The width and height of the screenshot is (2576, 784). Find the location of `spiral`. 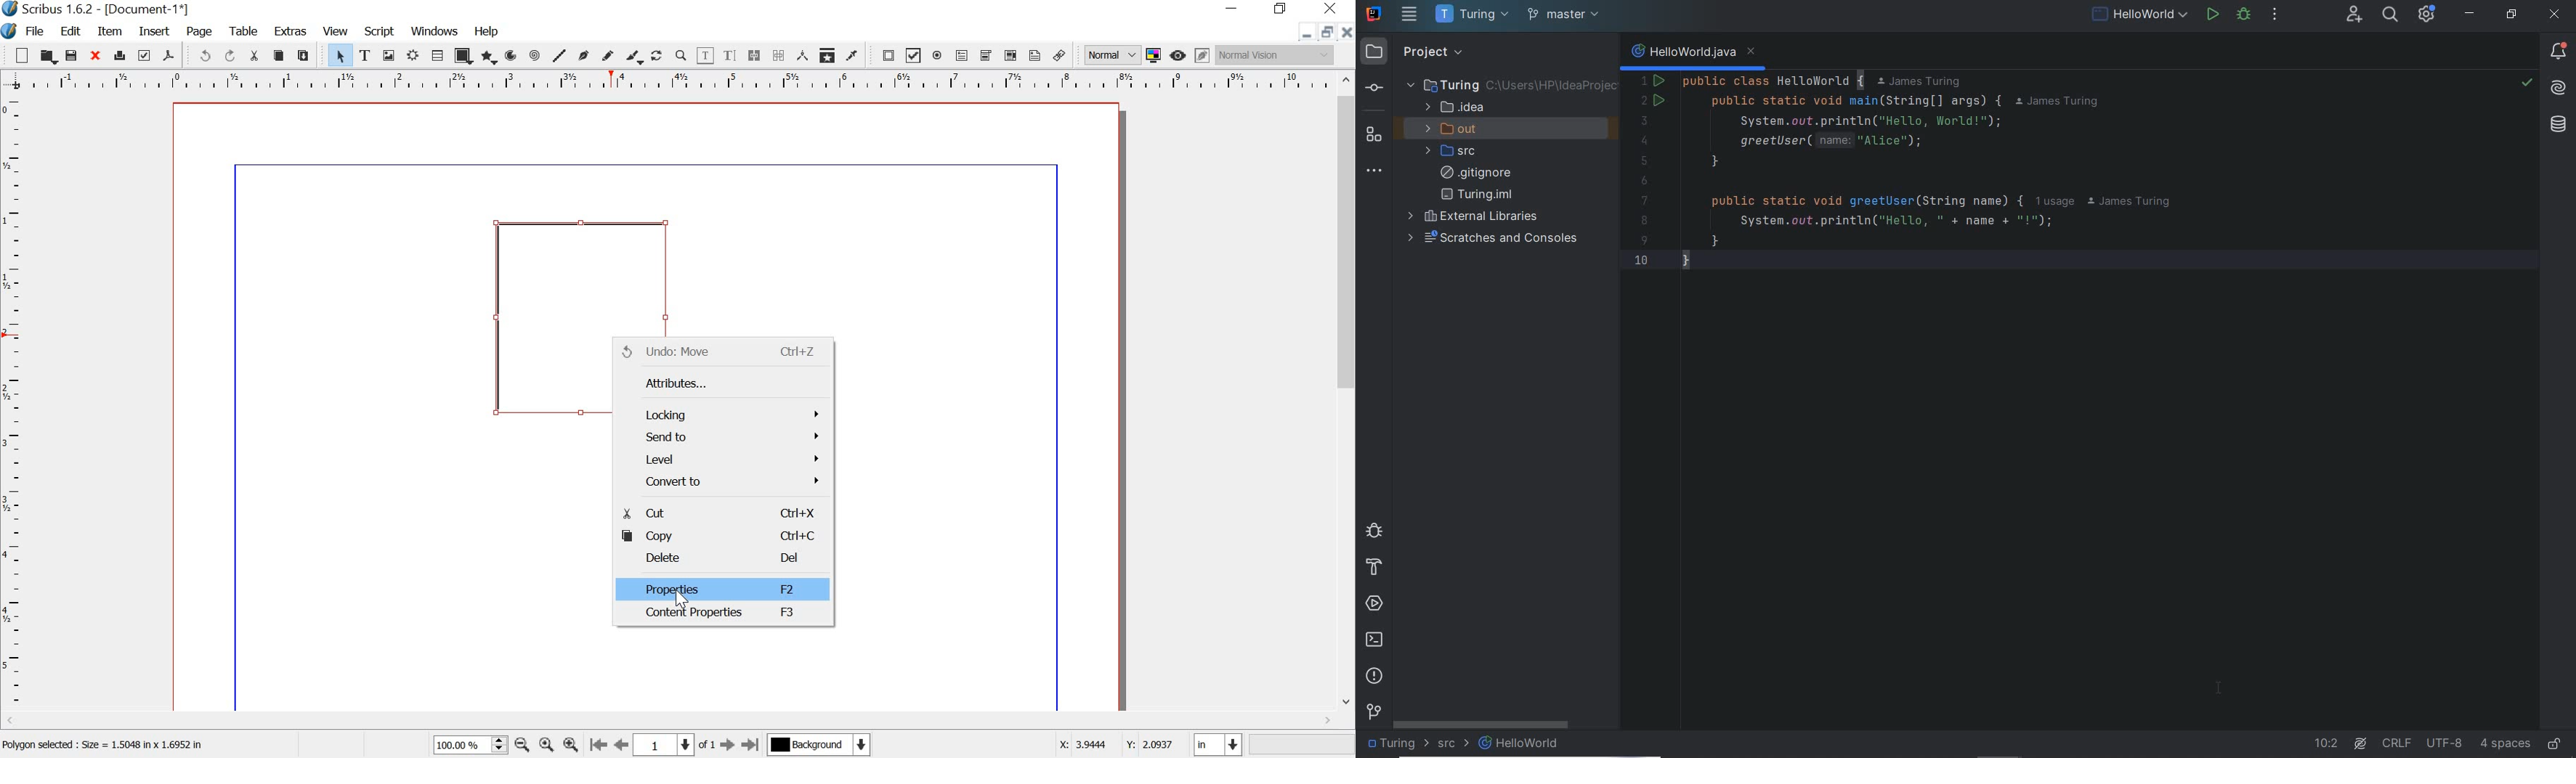

spiral is located at coordinates (537, 55).